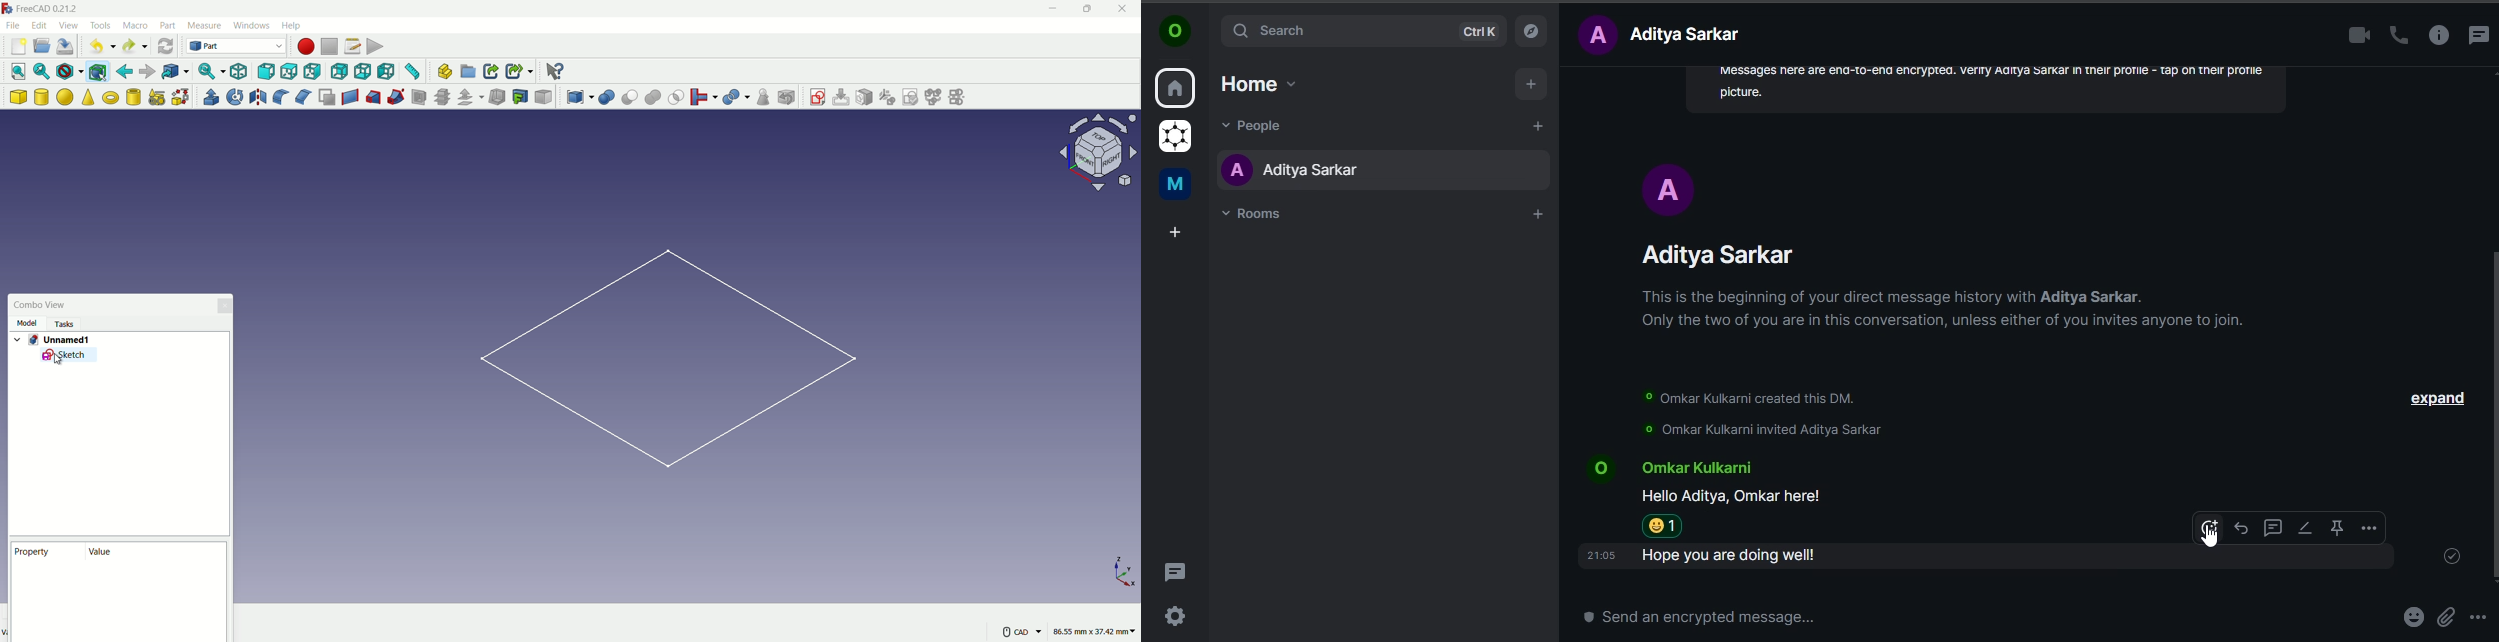 This screenshot has height=644, width=2520. I want to click on right view, so click(311, 73).